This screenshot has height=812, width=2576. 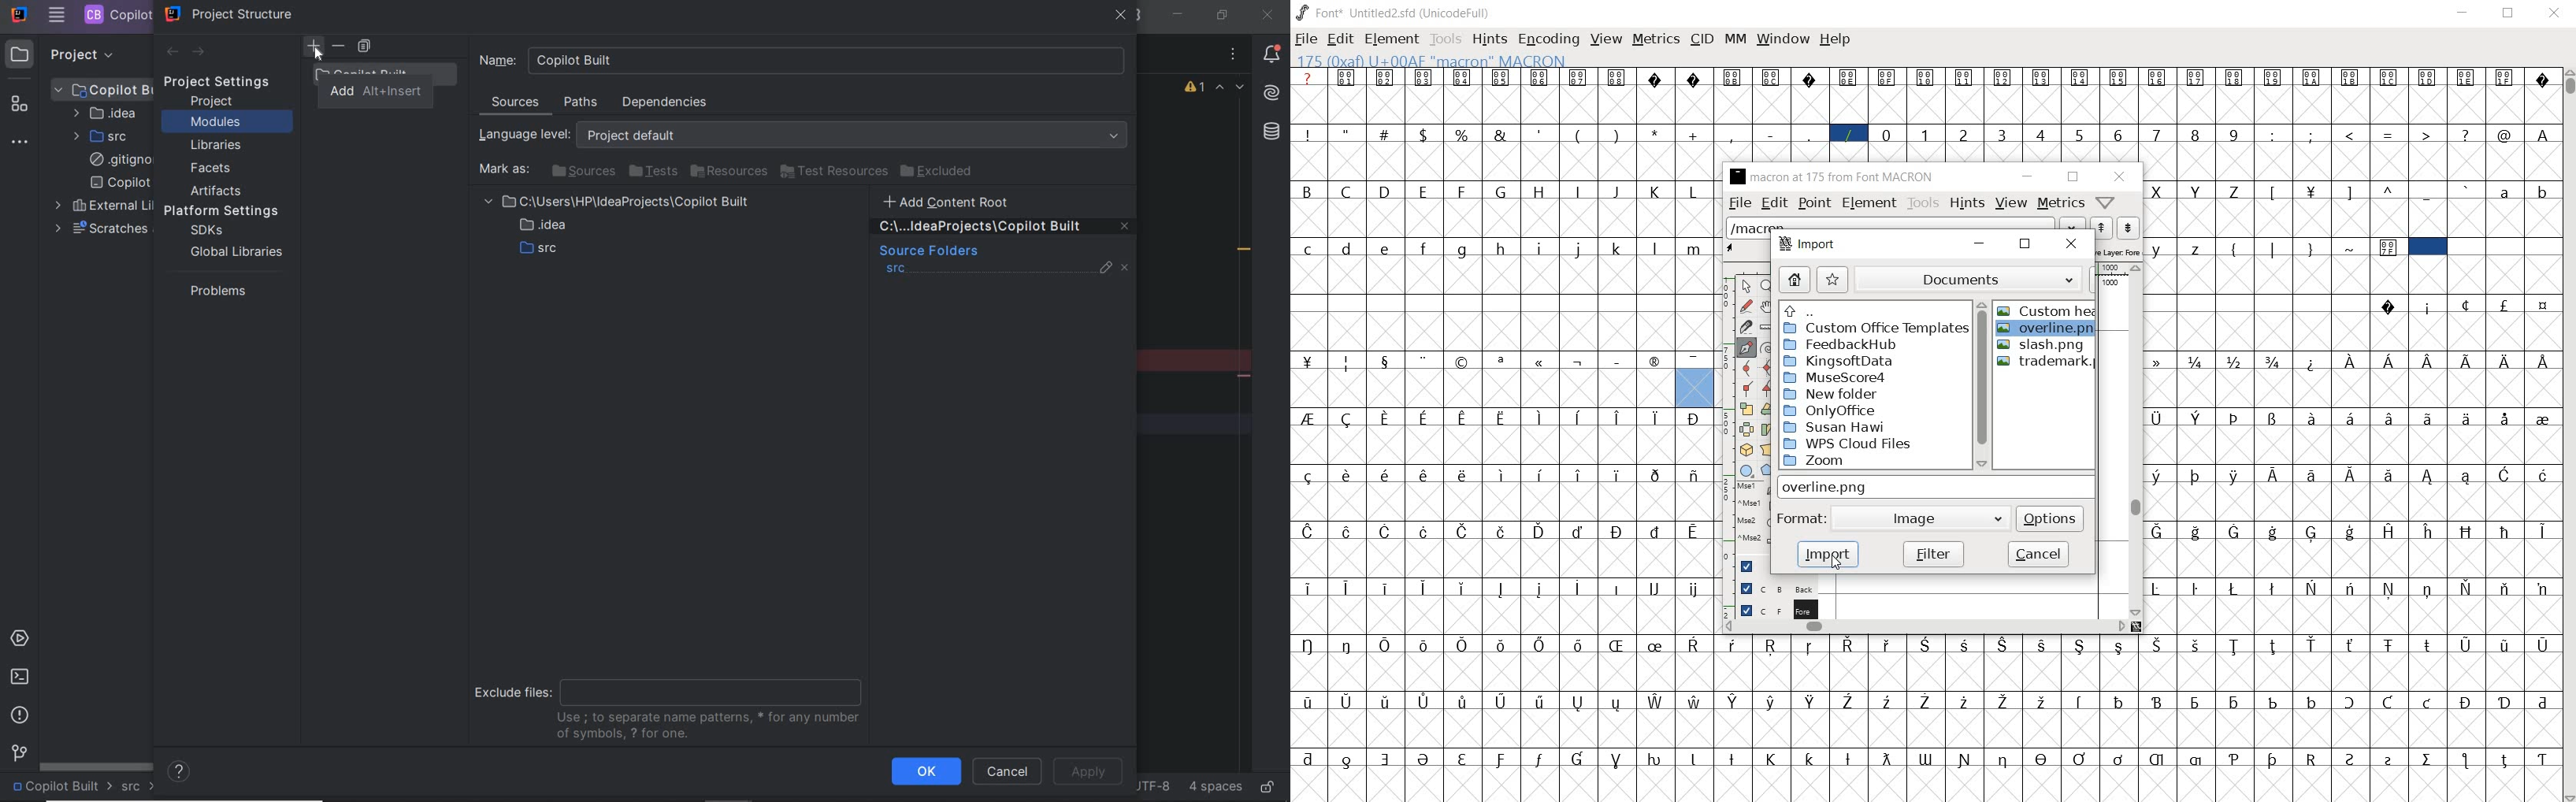 What do you see at coordinates (1765, 388) in the screenshot?
I see `tangent` at bounding box center [1765, 388].